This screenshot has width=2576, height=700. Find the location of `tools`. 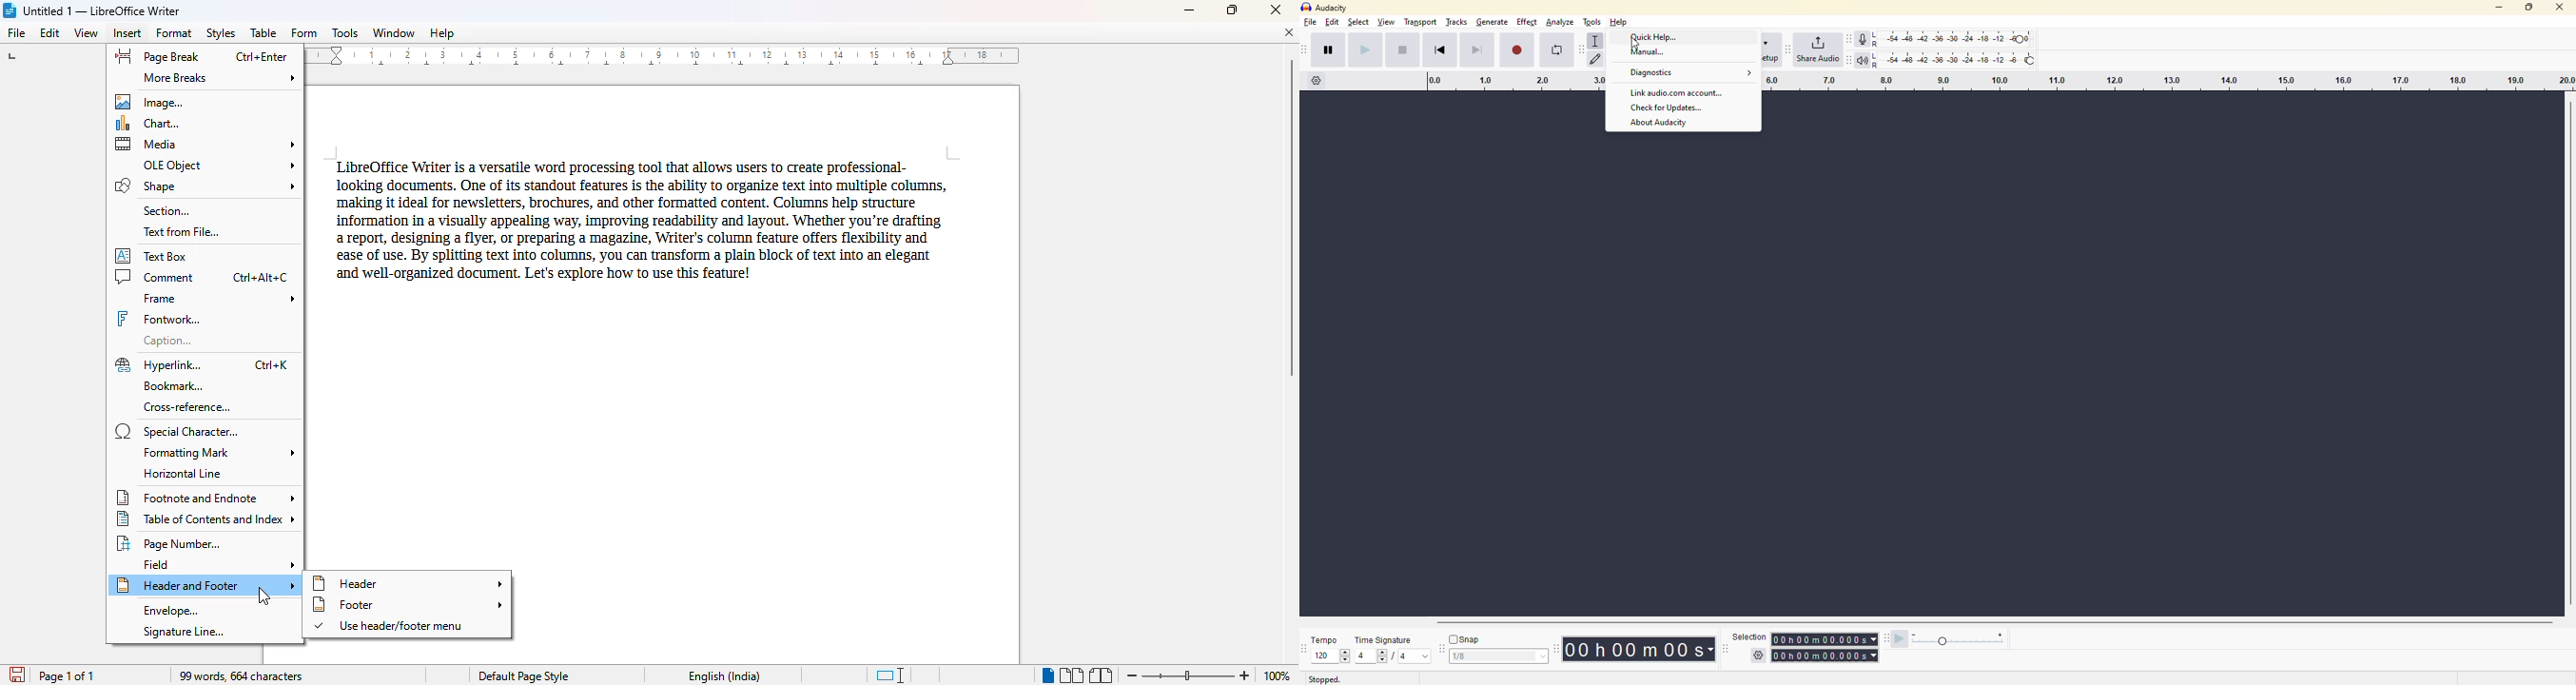

tools is located at coordinates (344, 33).